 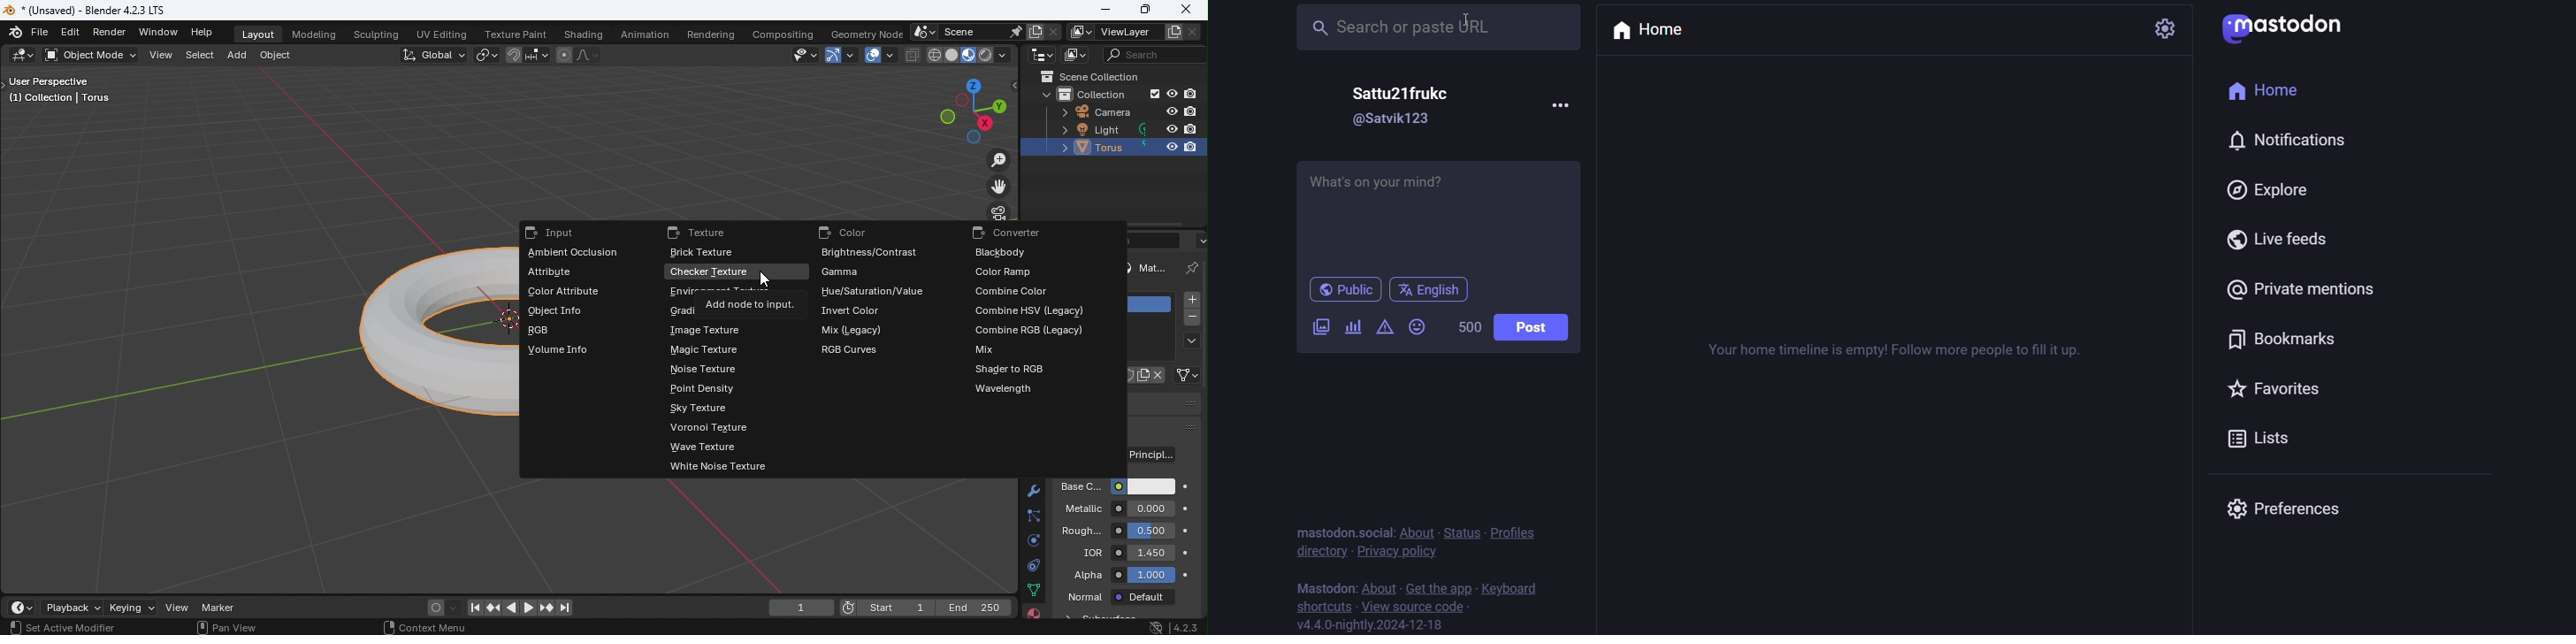 What do you see at coordinates (1153, 304) in the screenshot?
I see `Material` at bounding box center [1153, 304].